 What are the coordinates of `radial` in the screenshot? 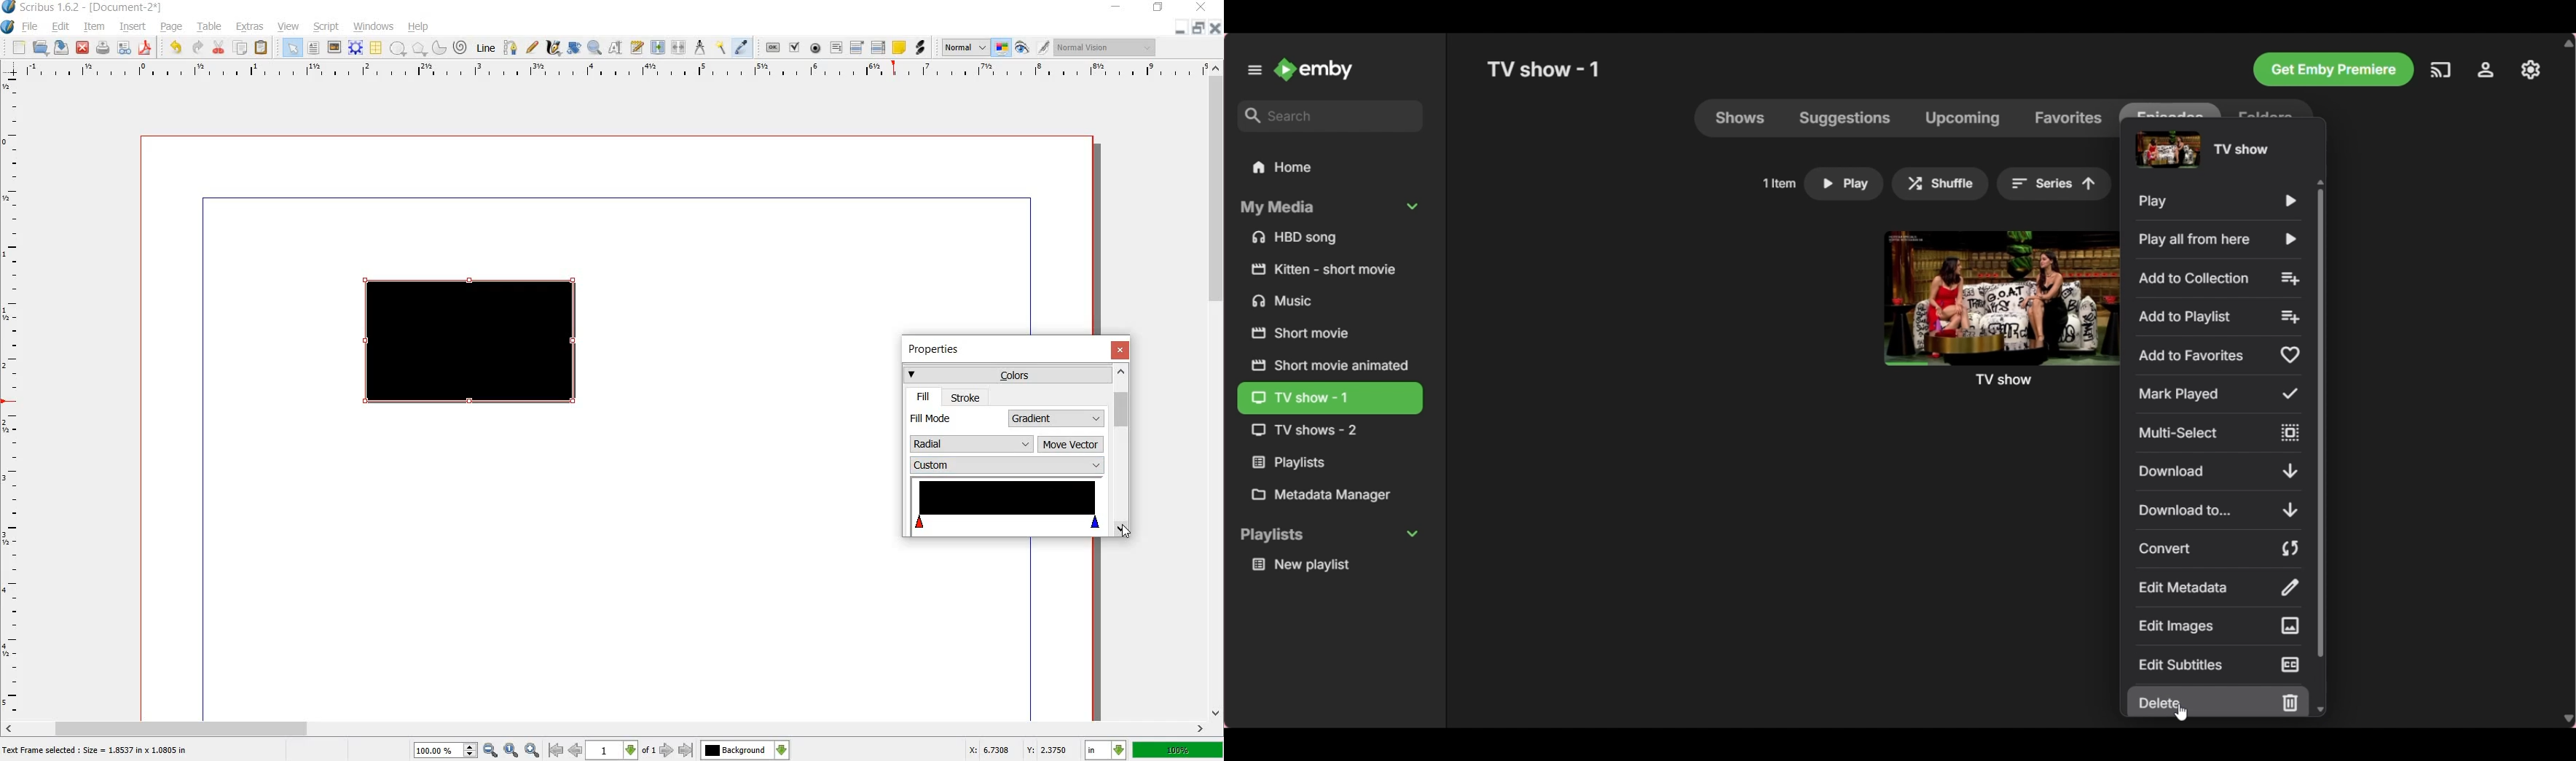 It's located at (972, 442).